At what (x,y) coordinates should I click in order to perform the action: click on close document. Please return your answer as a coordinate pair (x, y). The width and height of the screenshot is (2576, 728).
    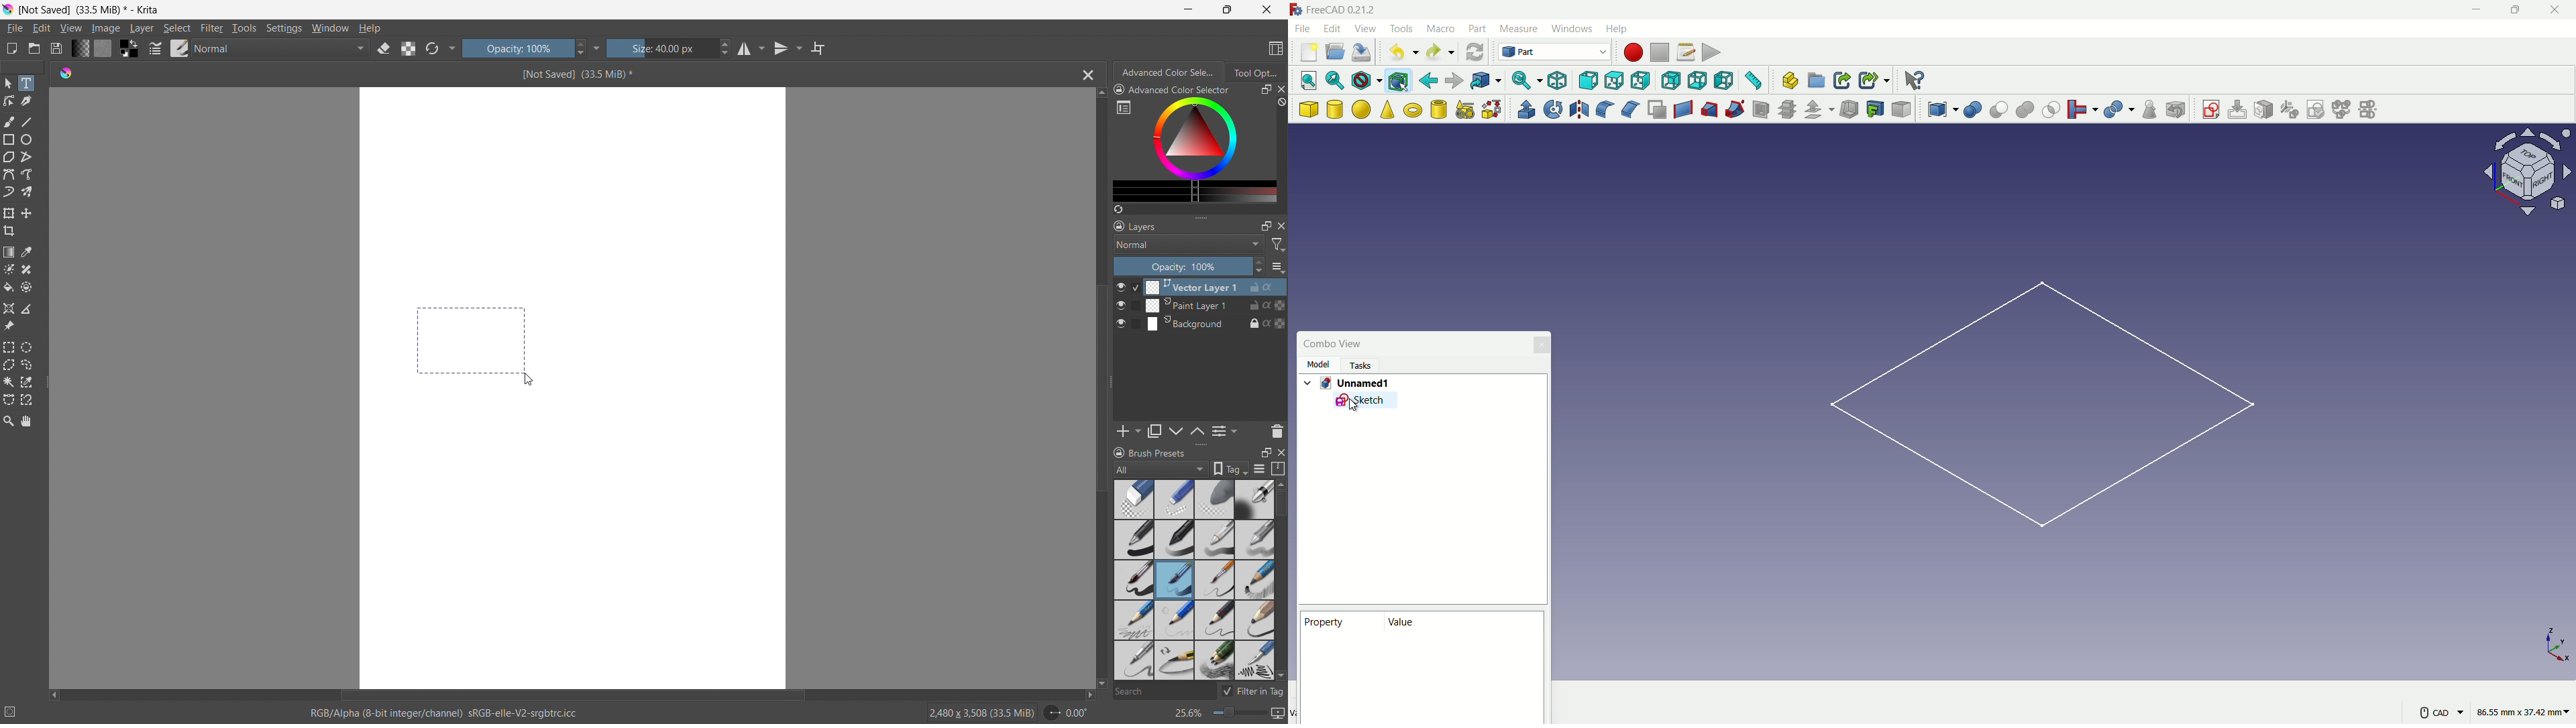
    Looking at the image, I should click on (1085, 75).